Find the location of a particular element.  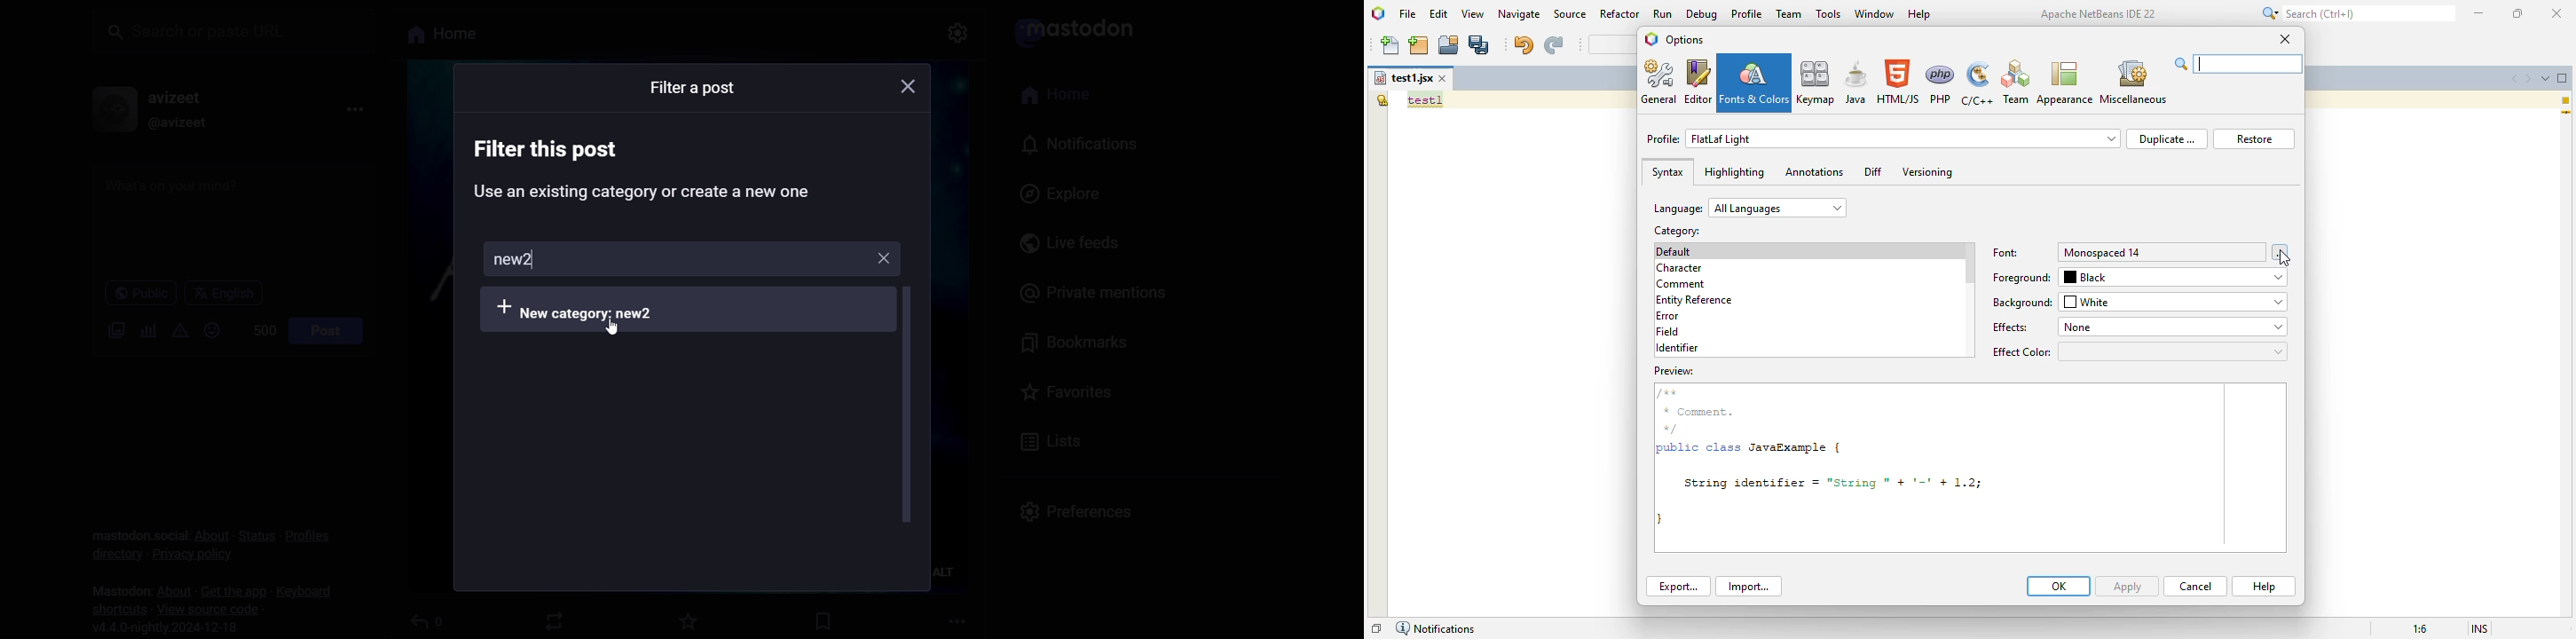

effects is located at coordinates (2010, 327).